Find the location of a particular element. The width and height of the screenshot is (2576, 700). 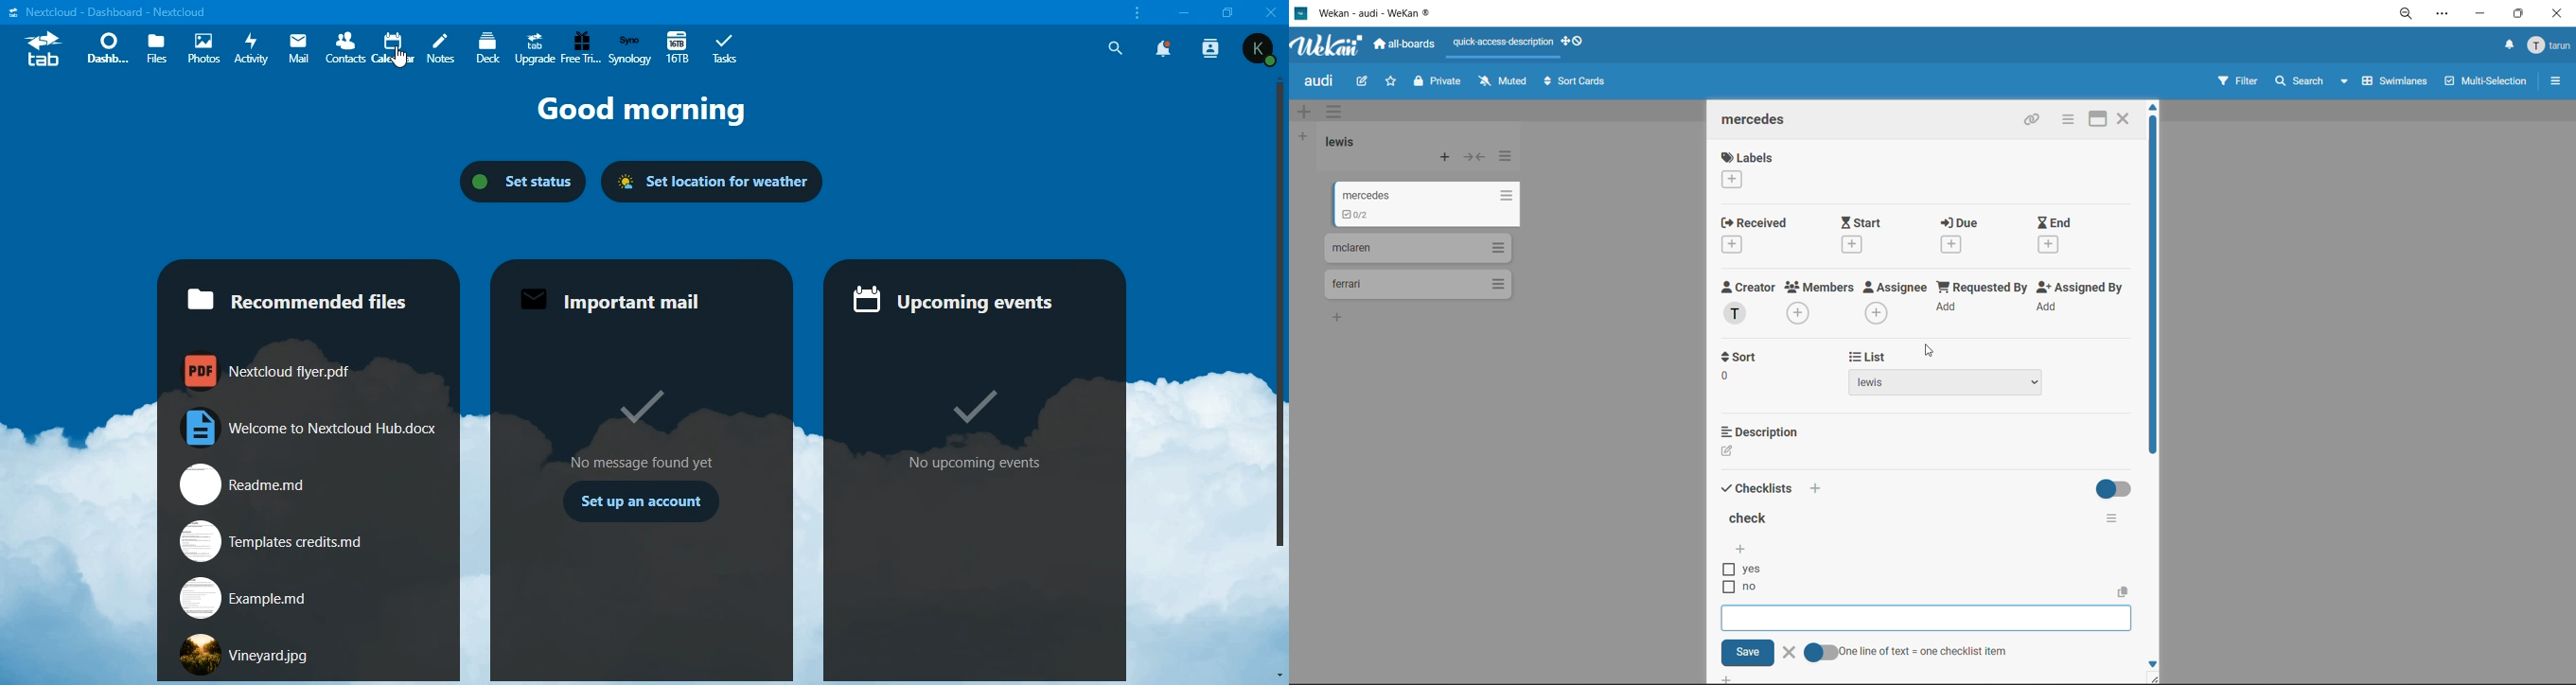

 is located at coordinates (1260, 50).